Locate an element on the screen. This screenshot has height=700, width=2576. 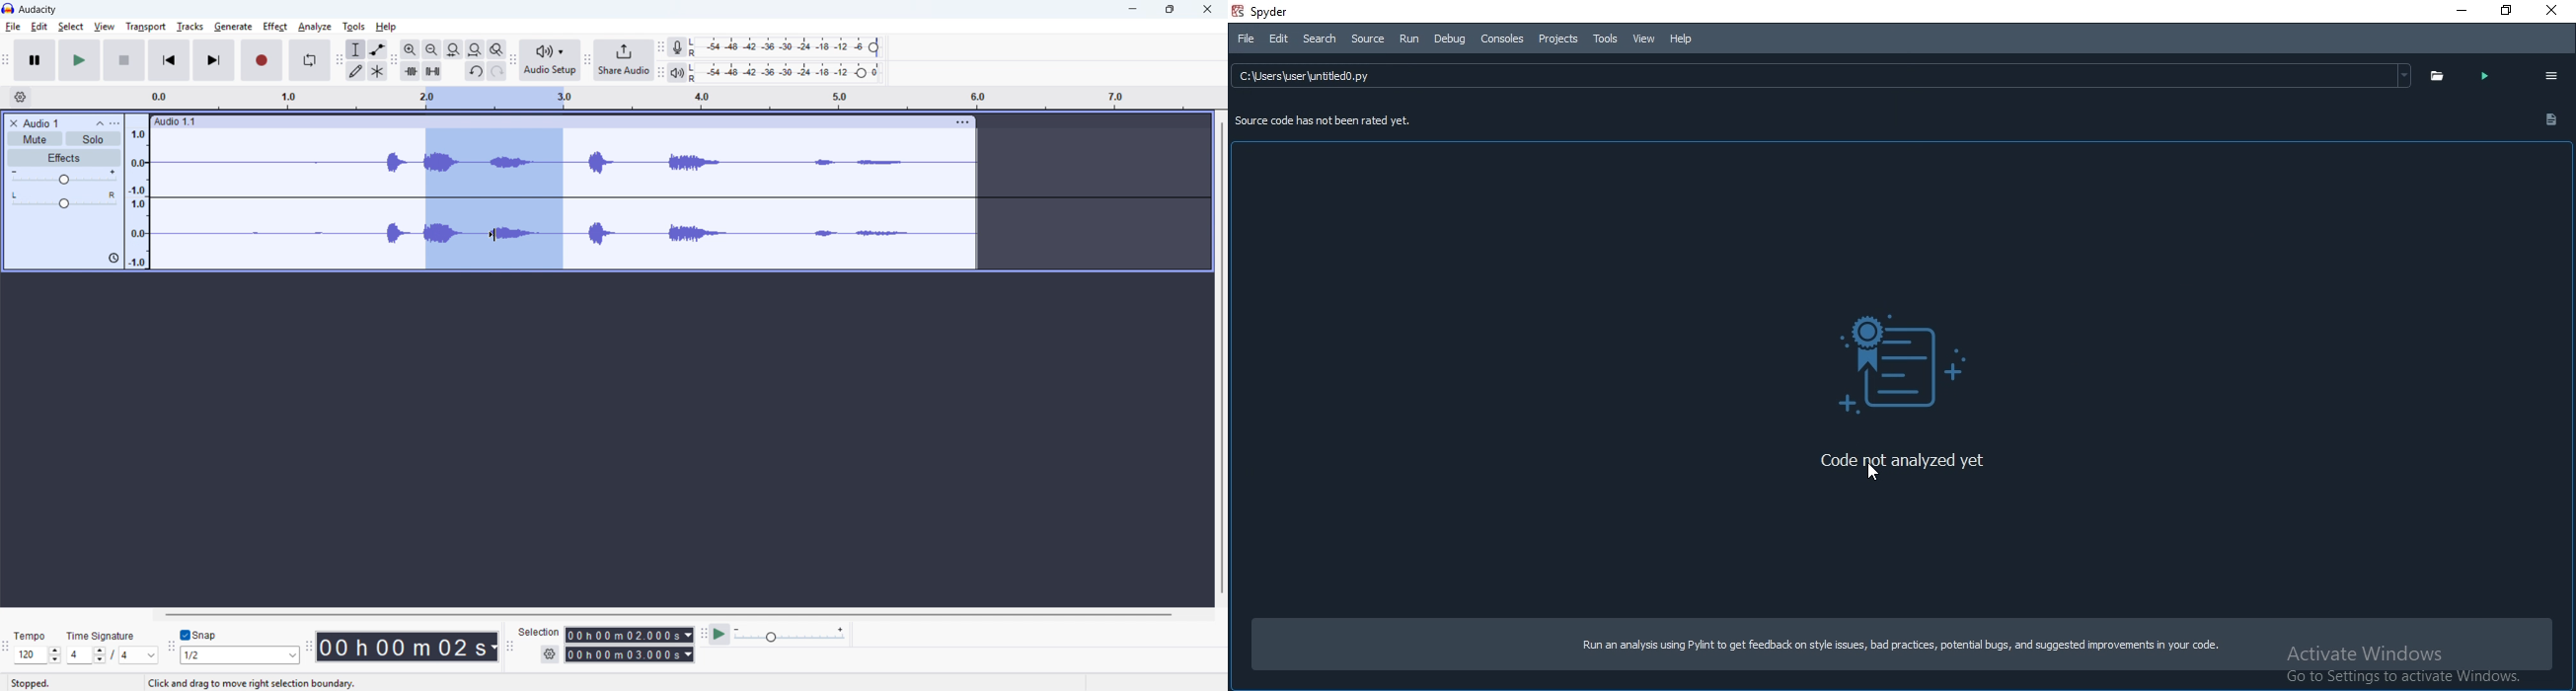
Trap control panel menu is located at coordinates (115, 123).